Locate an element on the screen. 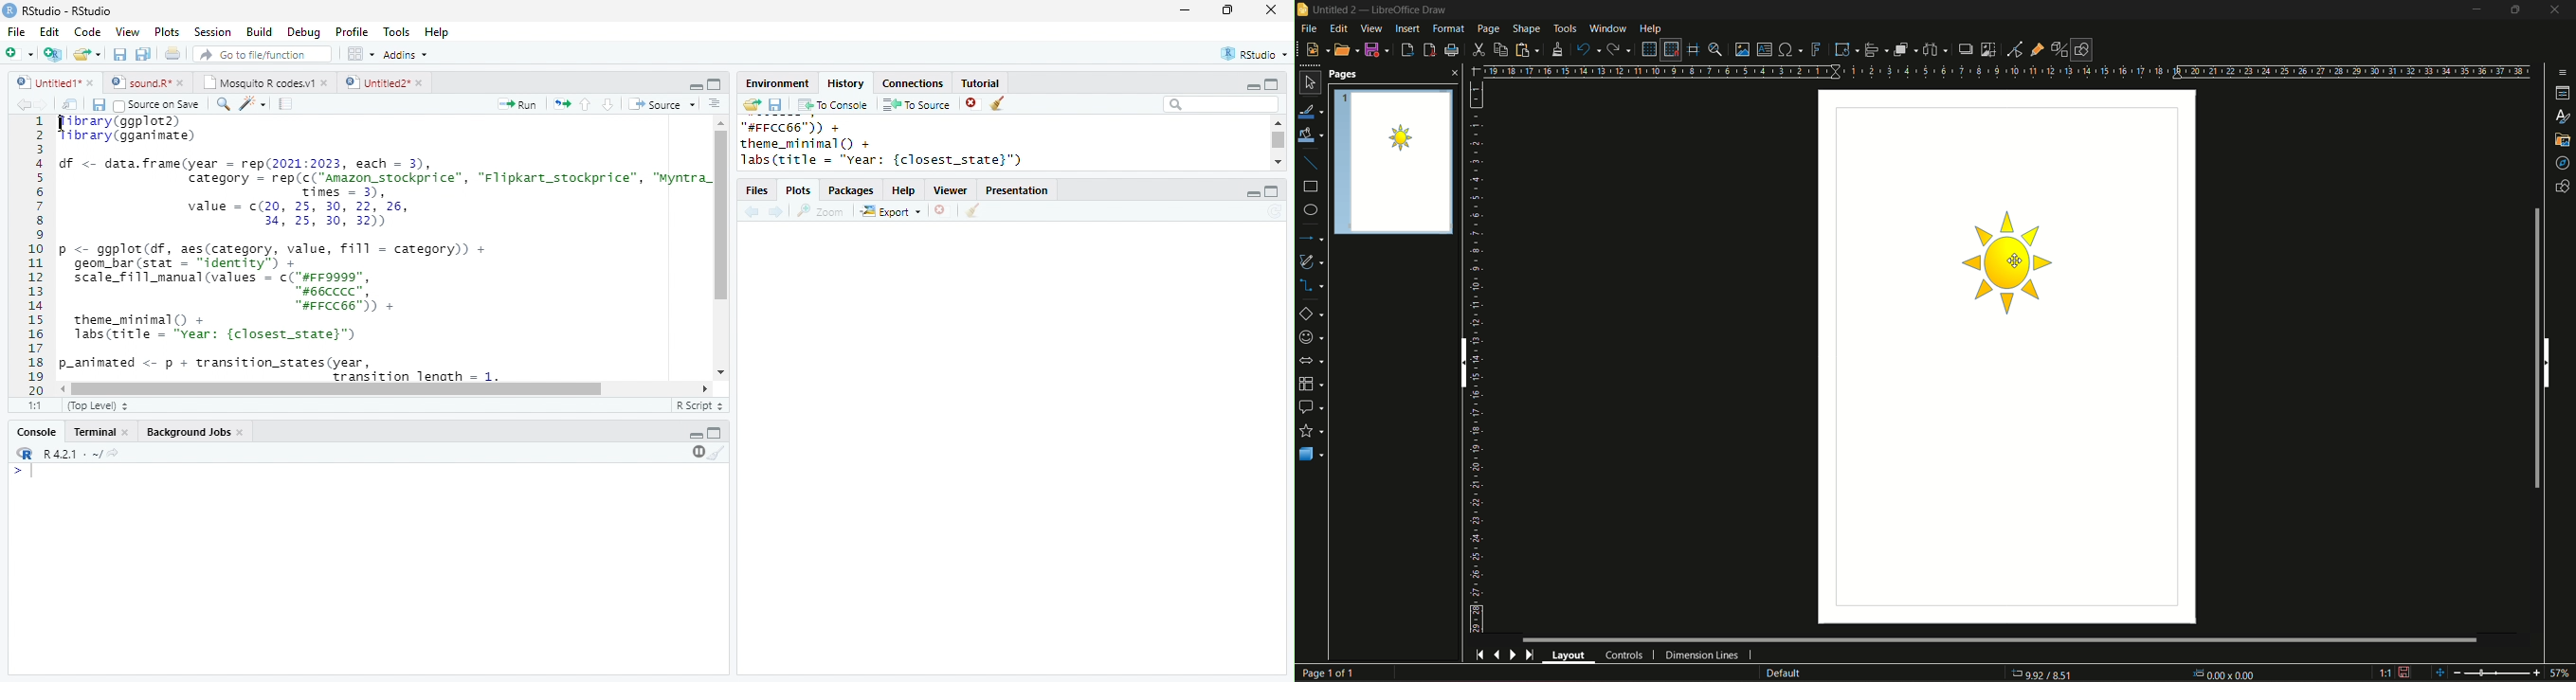 Image resolution: width=2576 pixels, height=700 pixels. scroll left is located at coordinates (705, 388).